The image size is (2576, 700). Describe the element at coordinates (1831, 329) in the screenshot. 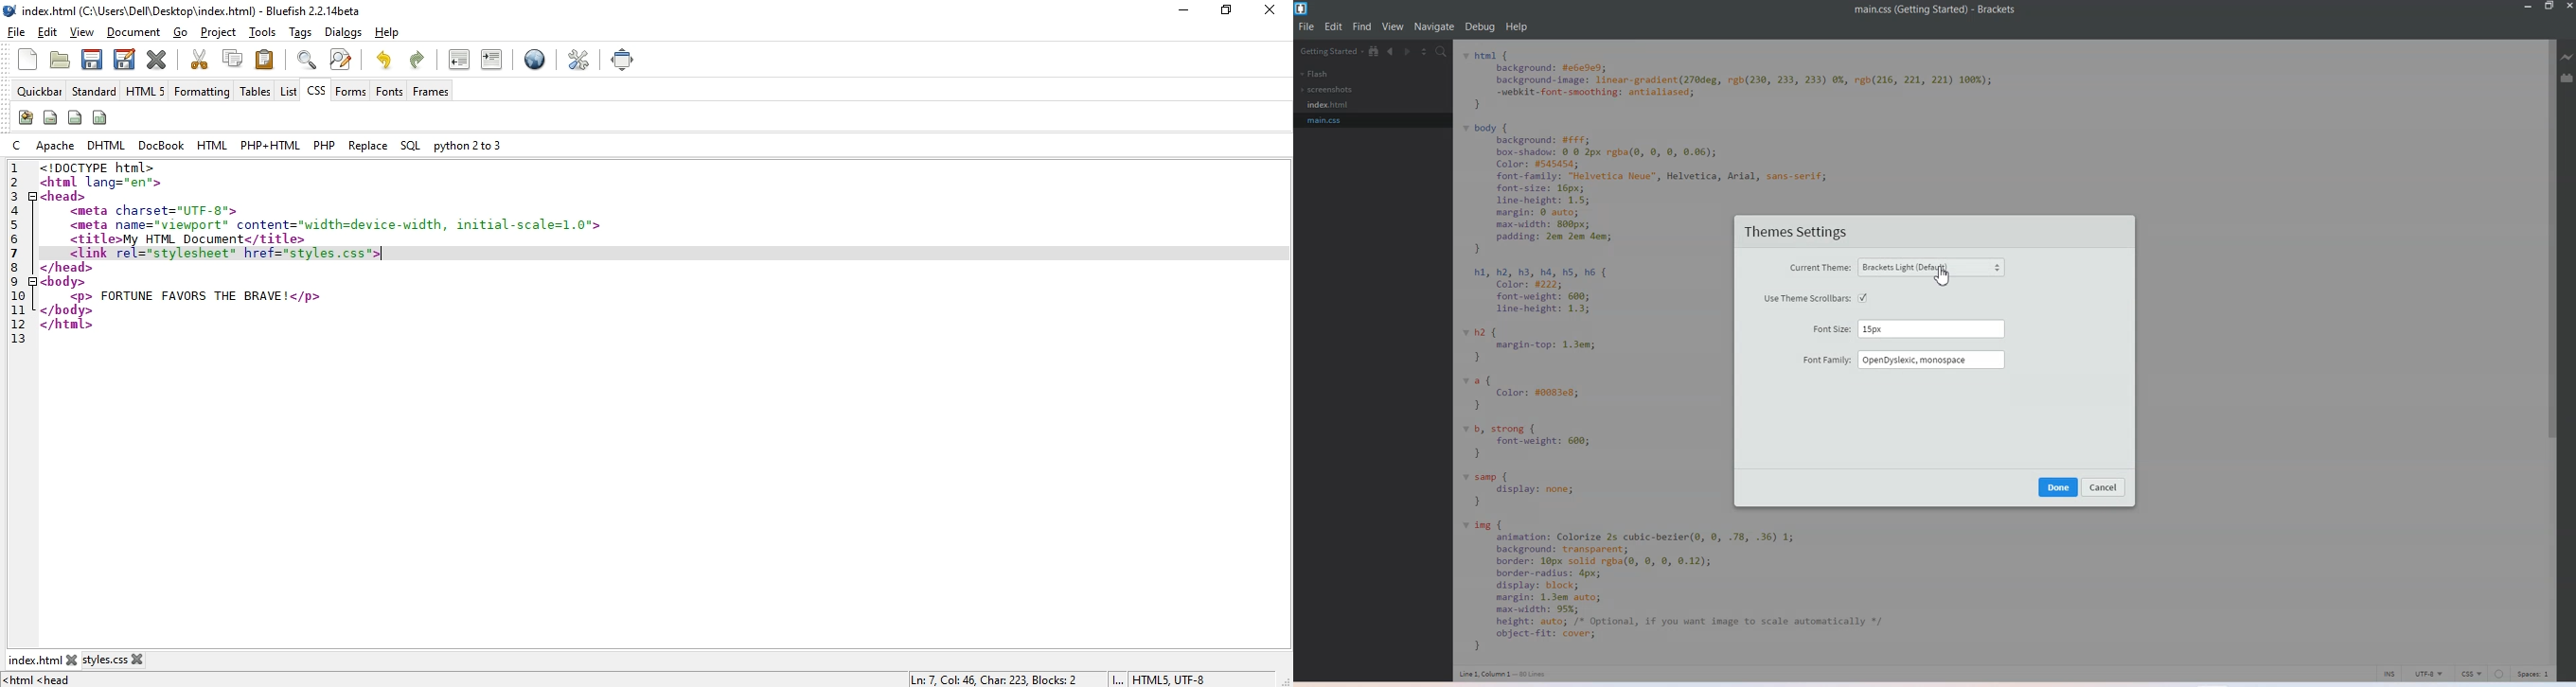

I see `Font size` at that location.